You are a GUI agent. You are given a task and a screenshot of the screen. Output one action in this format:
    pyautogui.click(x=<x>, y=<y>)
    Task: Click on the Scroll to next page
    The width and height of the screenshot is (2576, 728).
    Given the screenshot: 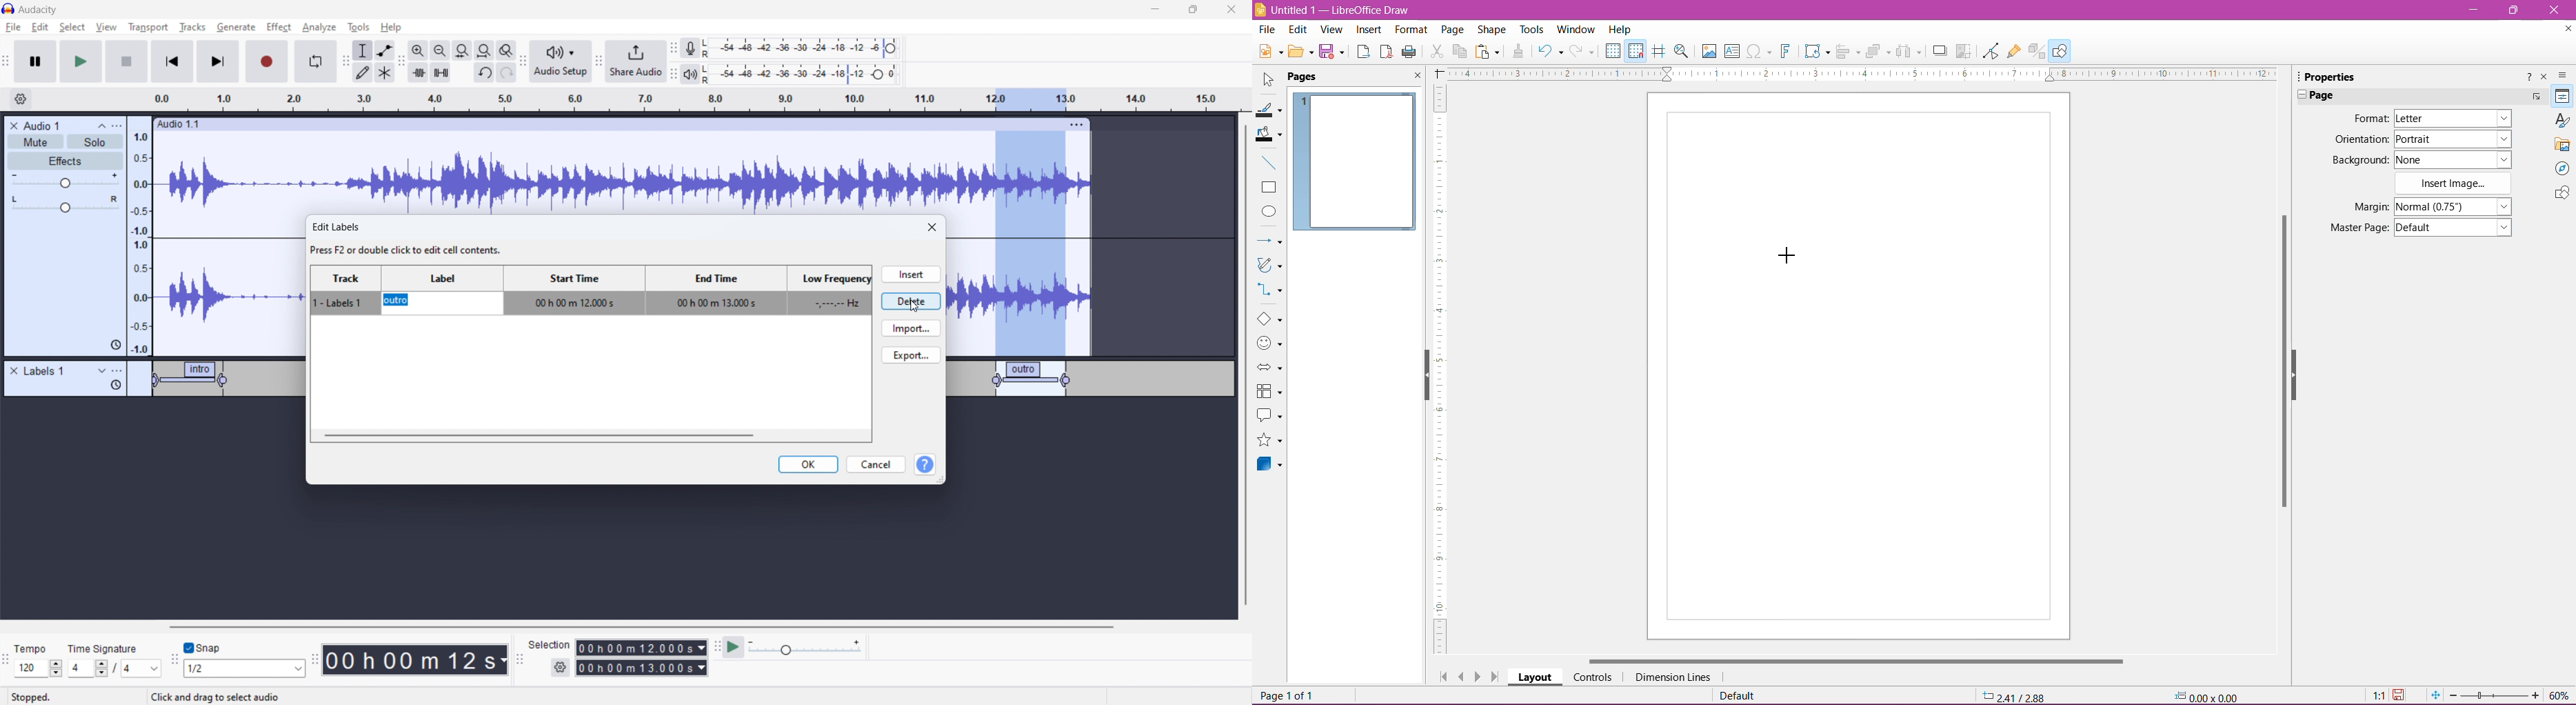 What is the action you would take?
    pyautogui.click(x=1480, y=676)
    